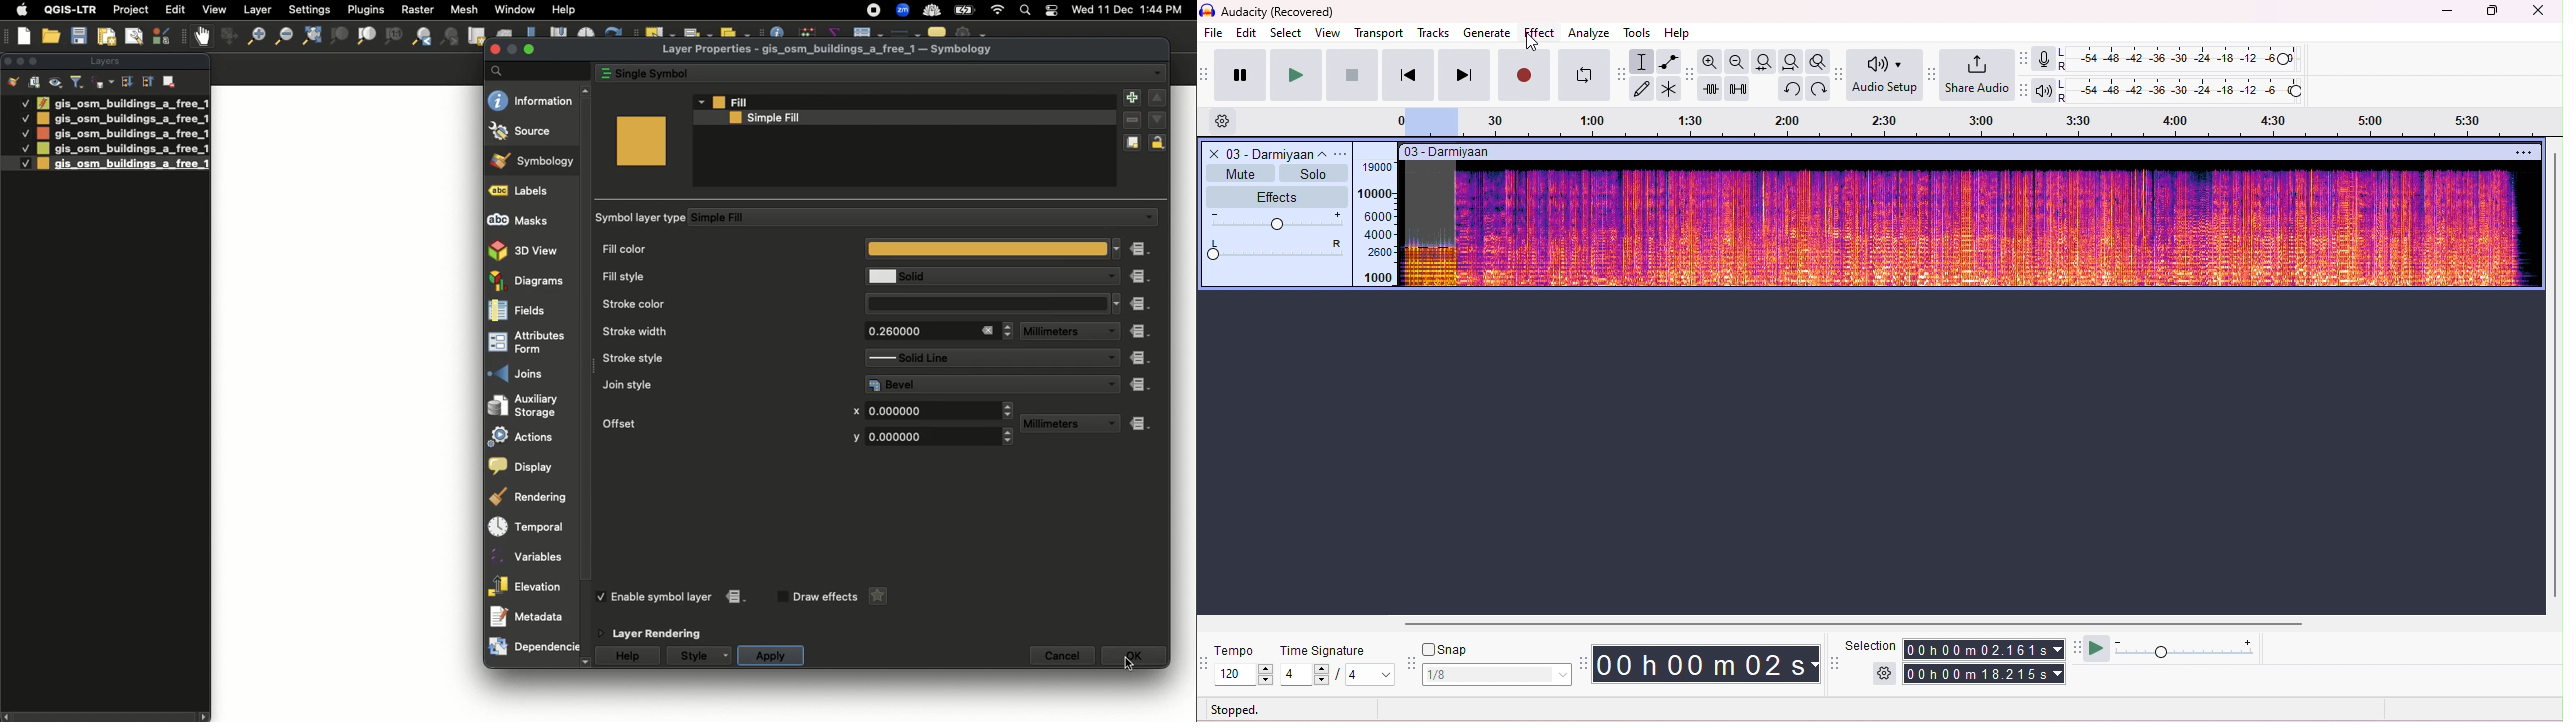 This screenshot has width=2576, height=728. What do you see at coordinates (1342, 154) in the screenshot?
I see `options` at bounding box center [1342, 154].